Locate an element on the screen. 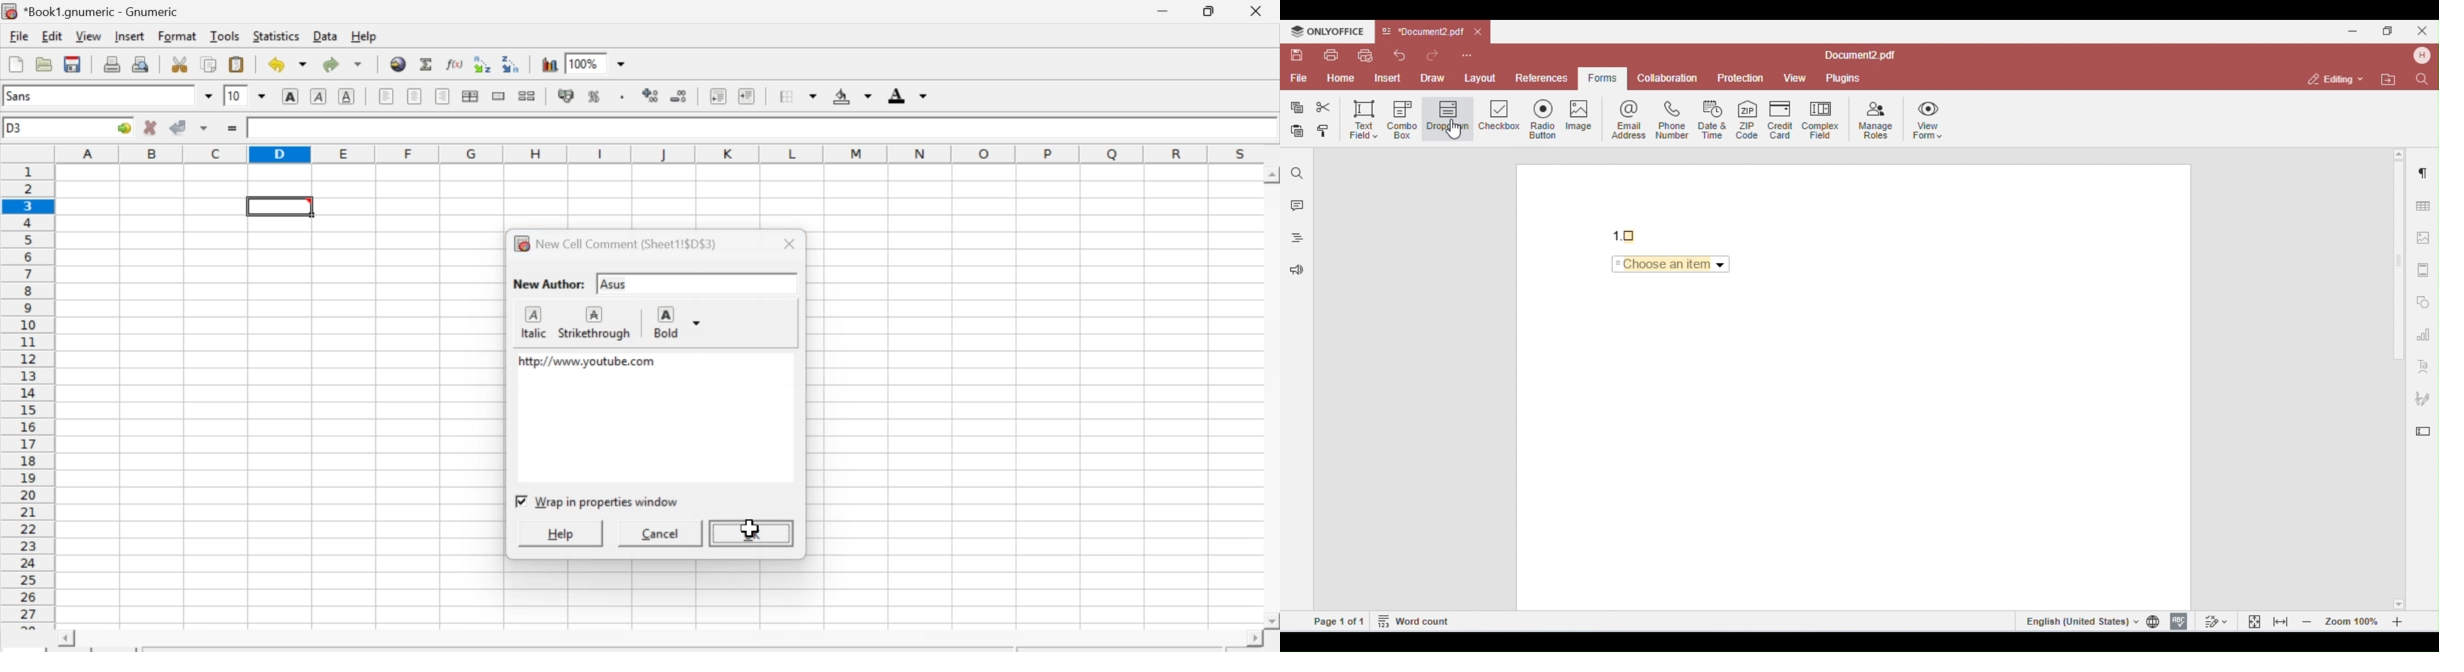 The width and height of the screenshot is (2464, 672). Include thousands separator is located at coordinates (622, 98).